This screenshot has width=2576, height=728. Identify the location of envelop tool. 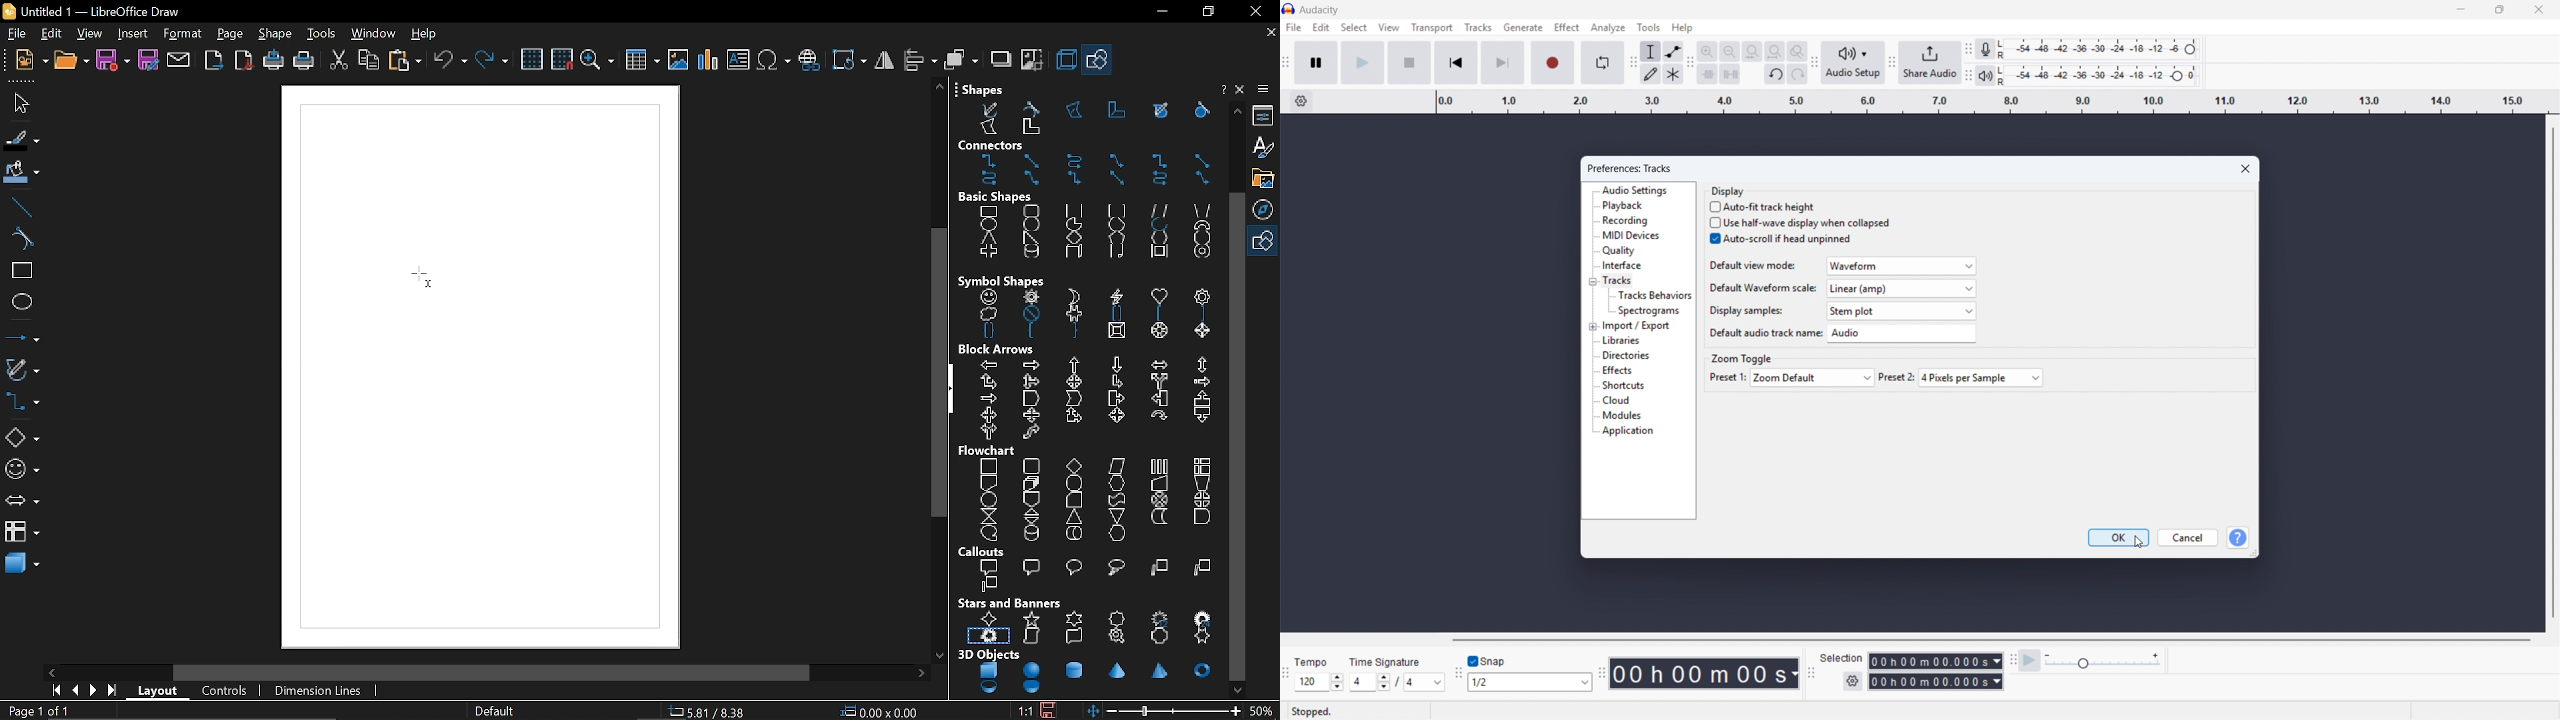
(1673, 51).